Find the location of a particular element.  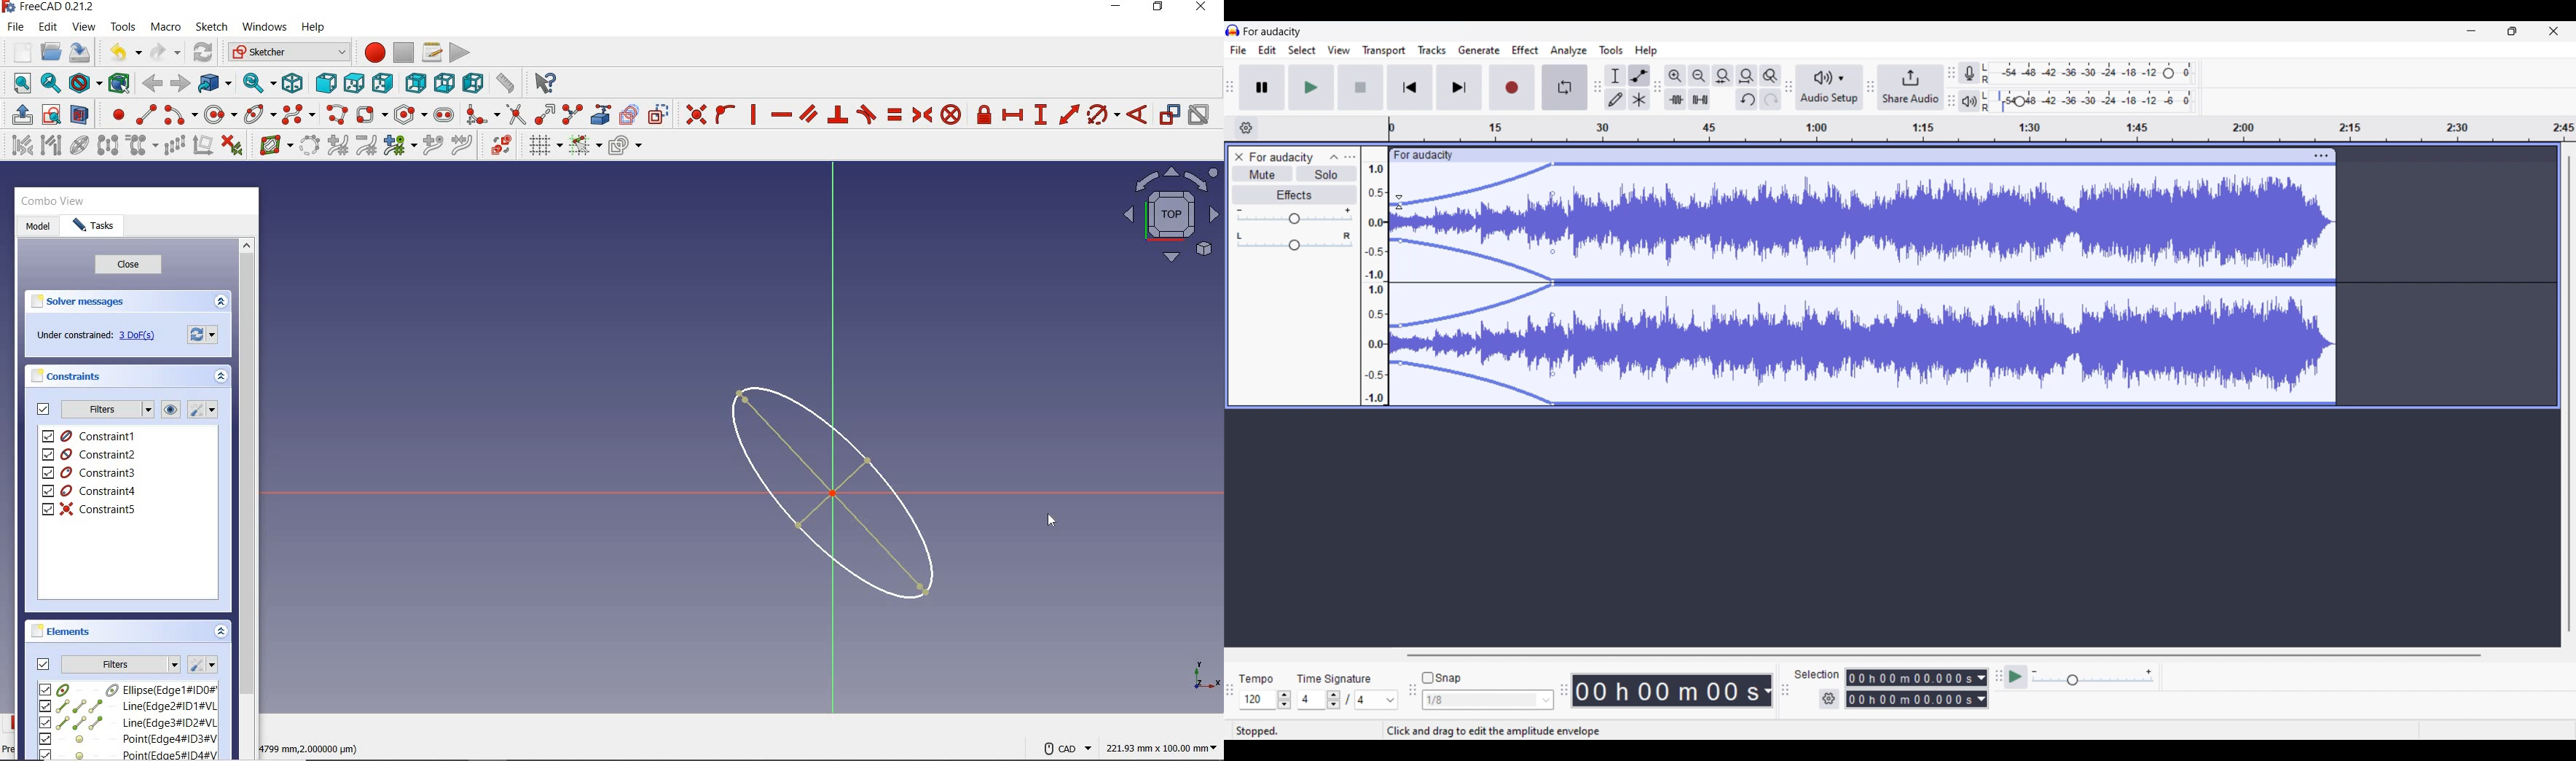

show/hide B-spline information layer is located at coordinates (272, 144).